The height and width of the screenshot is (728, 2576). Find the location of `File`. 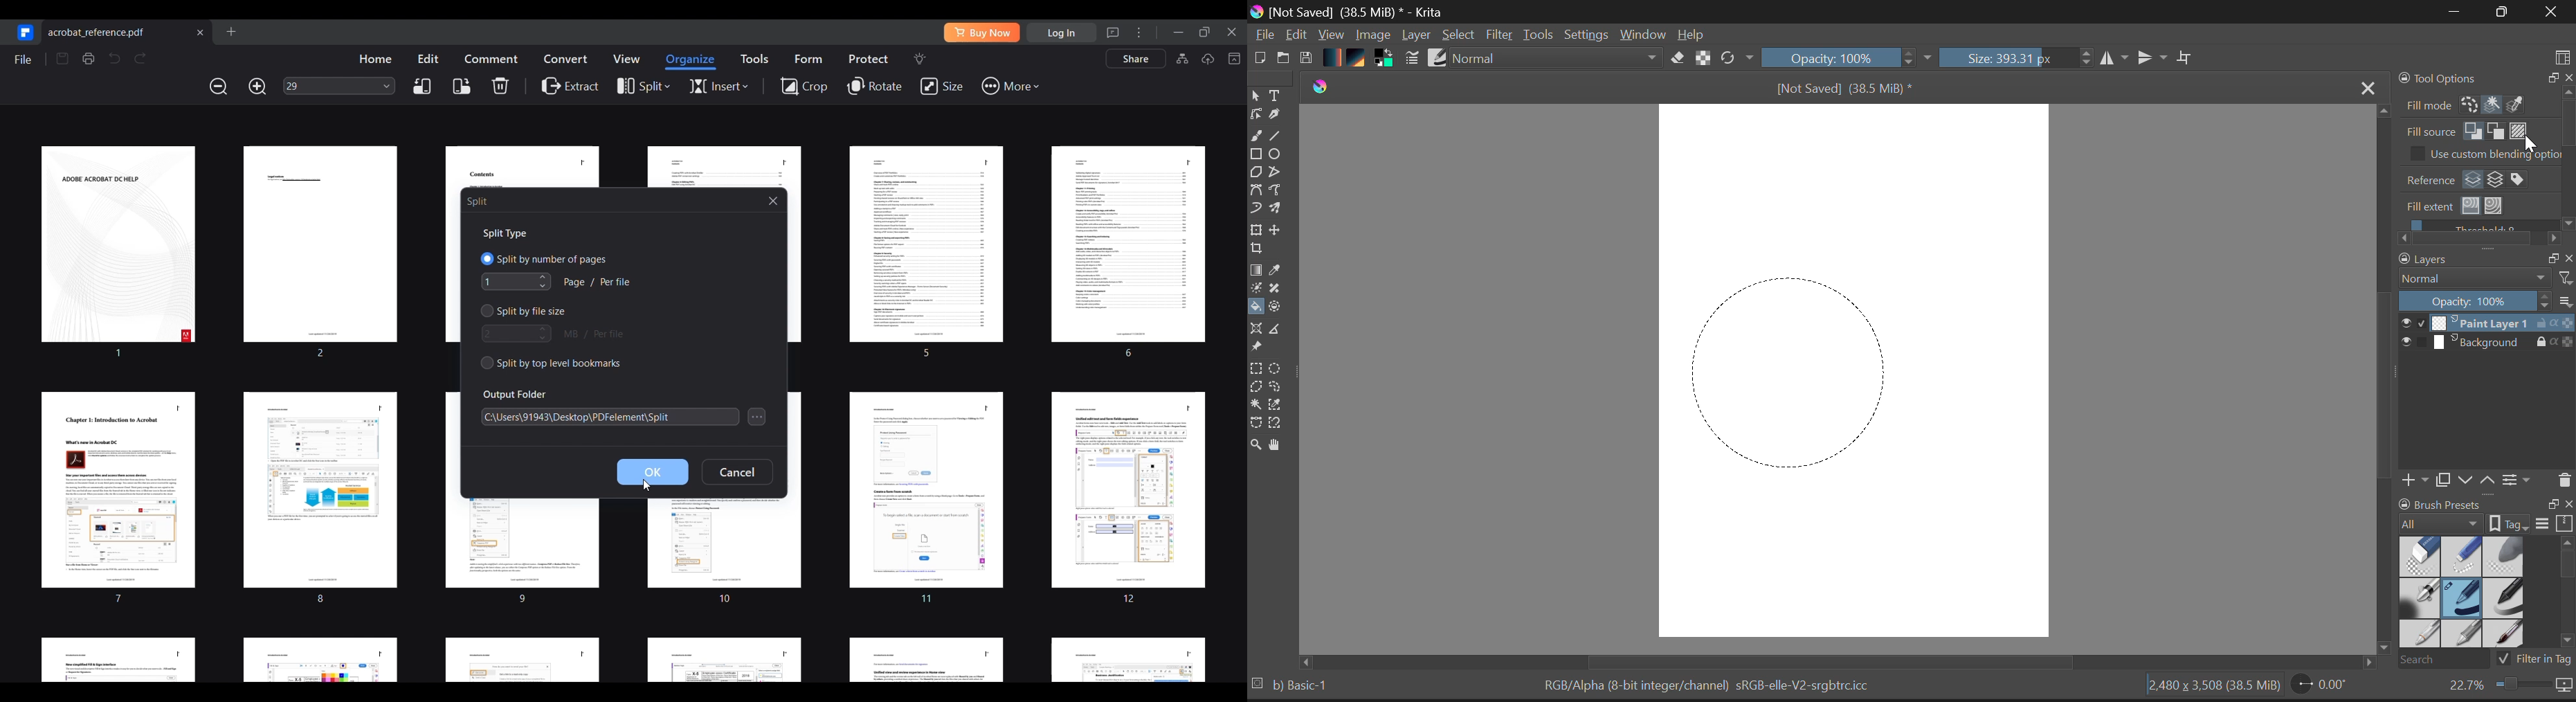

File is located at coordinates (1264, 37).